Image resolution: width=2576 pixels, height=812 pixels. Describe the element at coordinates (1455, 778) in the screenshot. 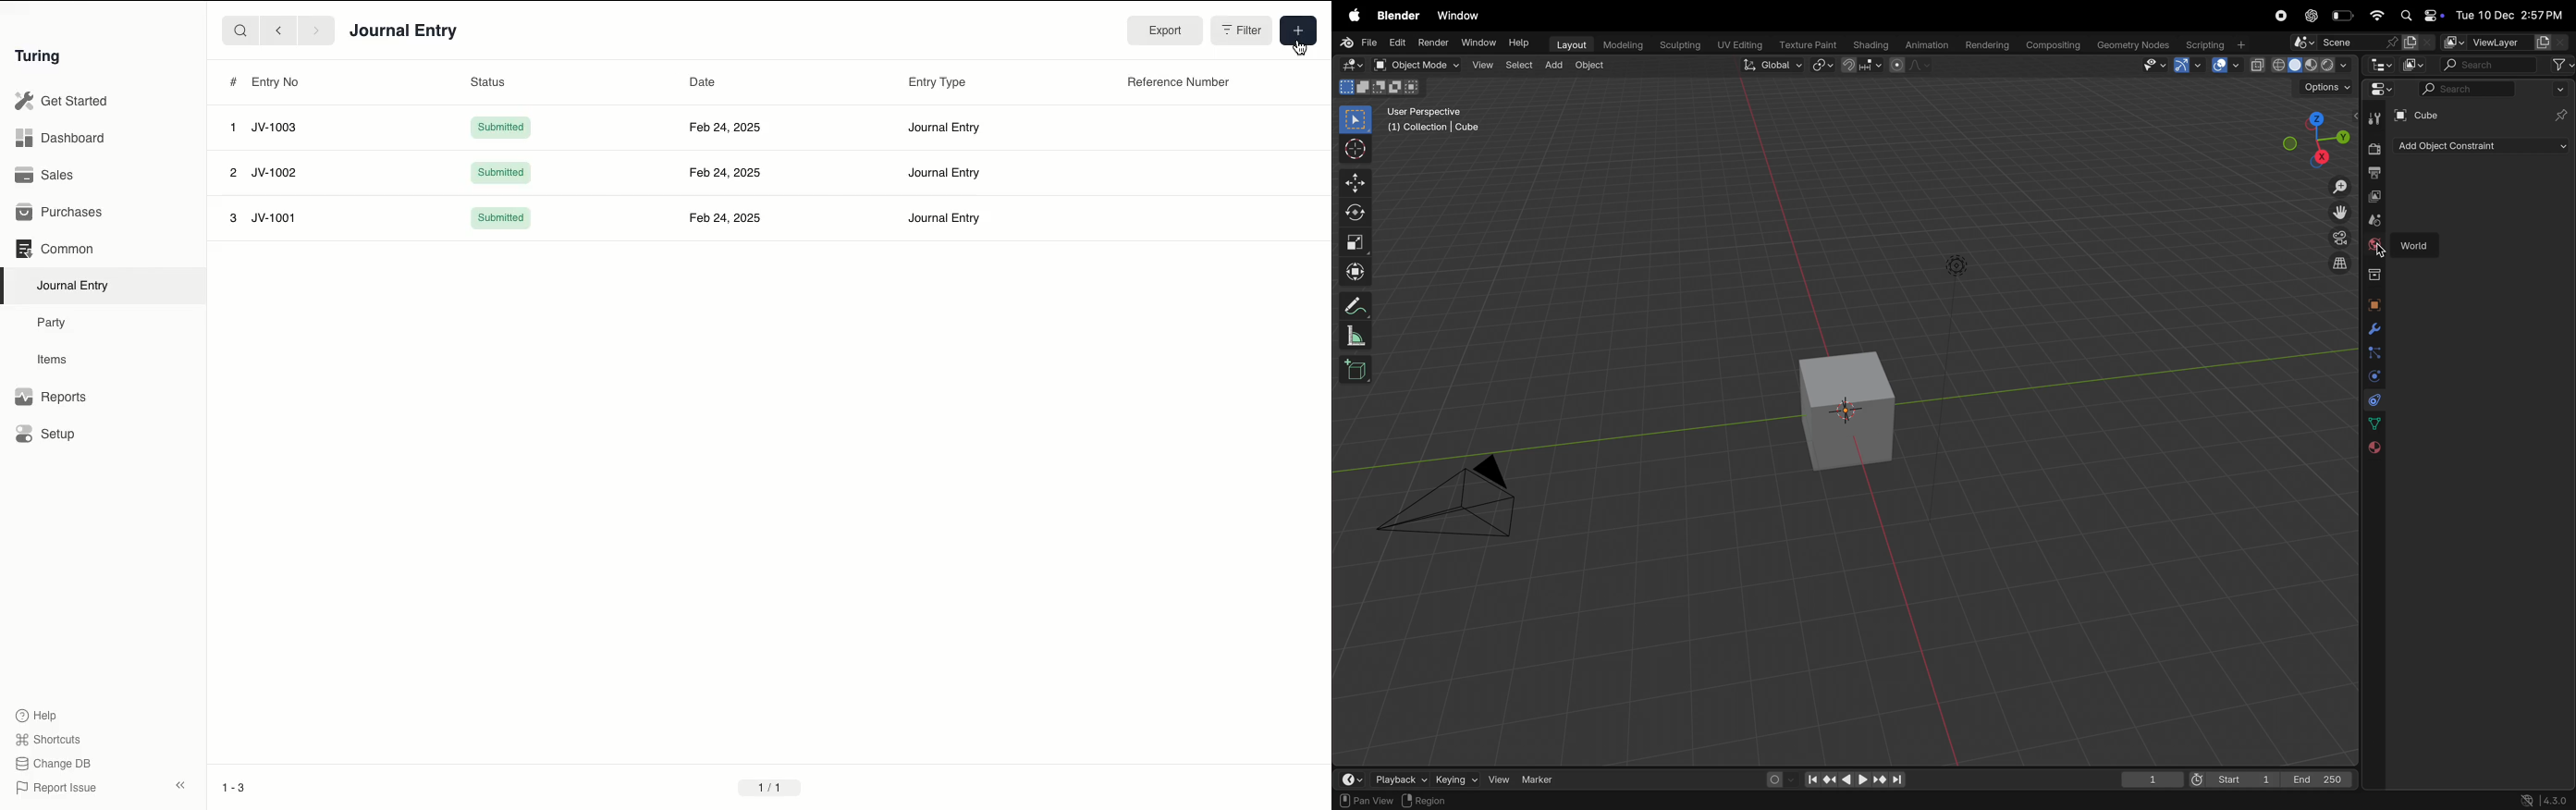

I see `keying` at that location.